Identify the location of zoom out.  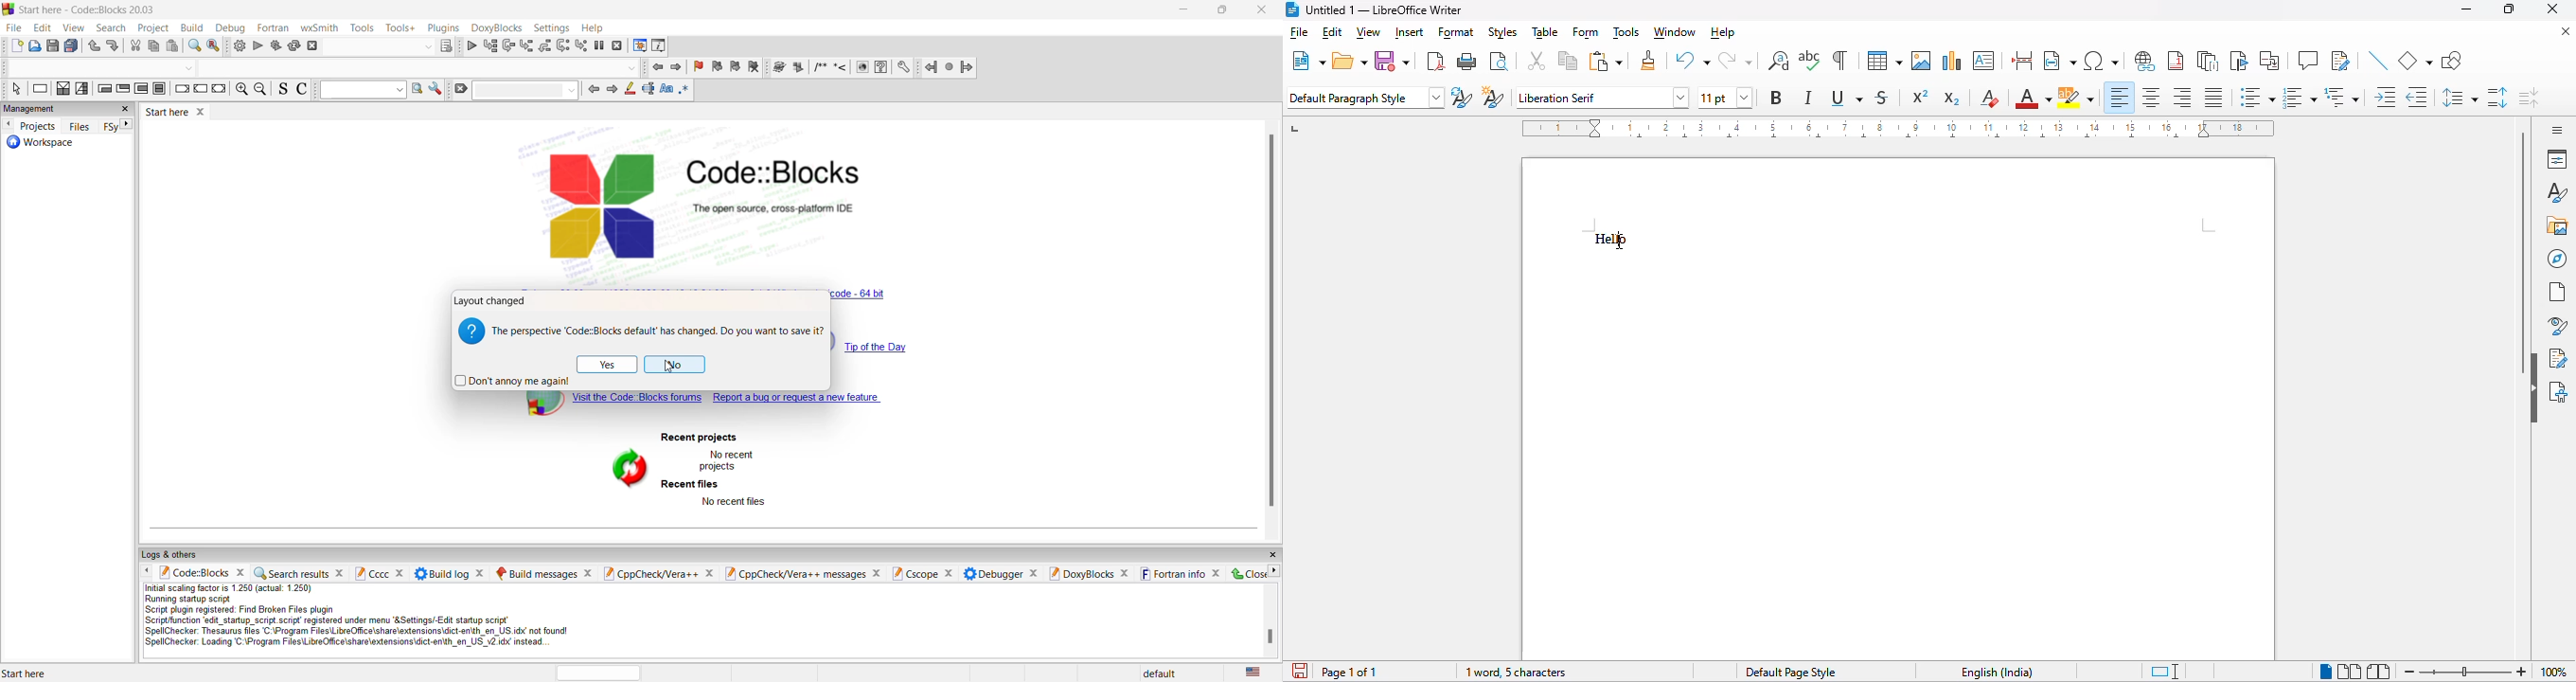
(262, 90).